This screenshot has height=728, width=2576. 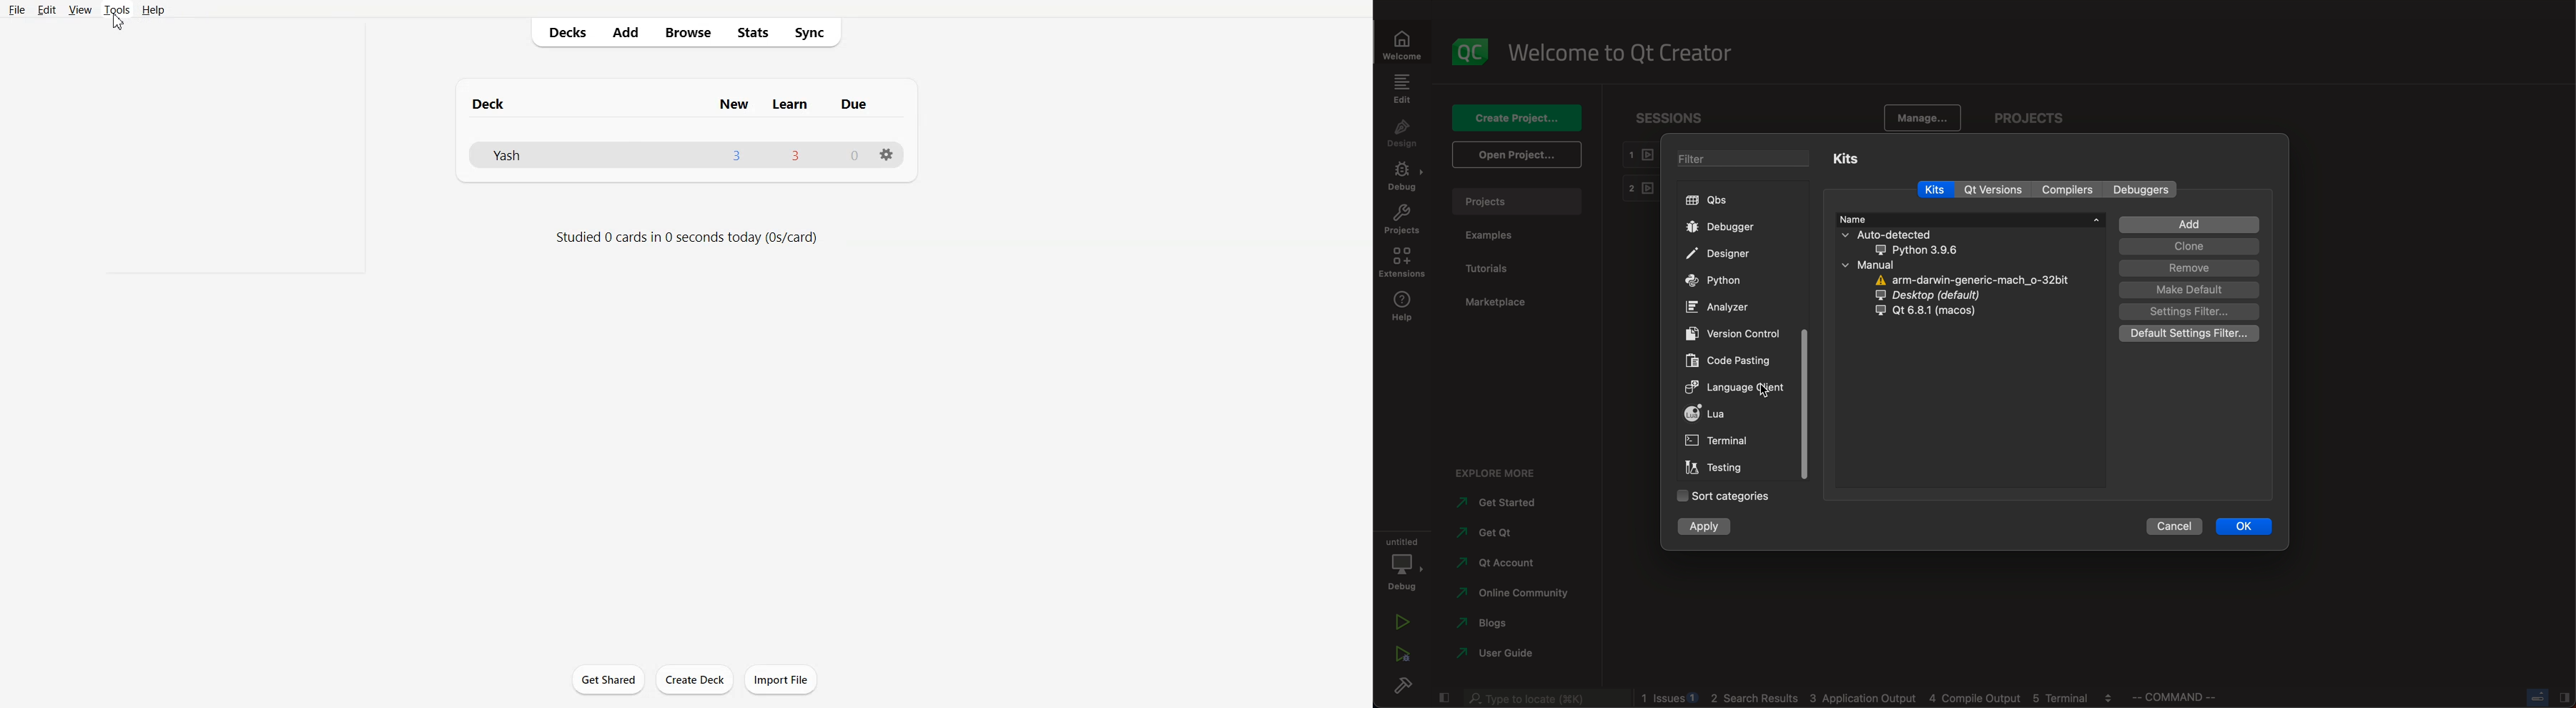 I want to click on due, so click(x=853, y=104).